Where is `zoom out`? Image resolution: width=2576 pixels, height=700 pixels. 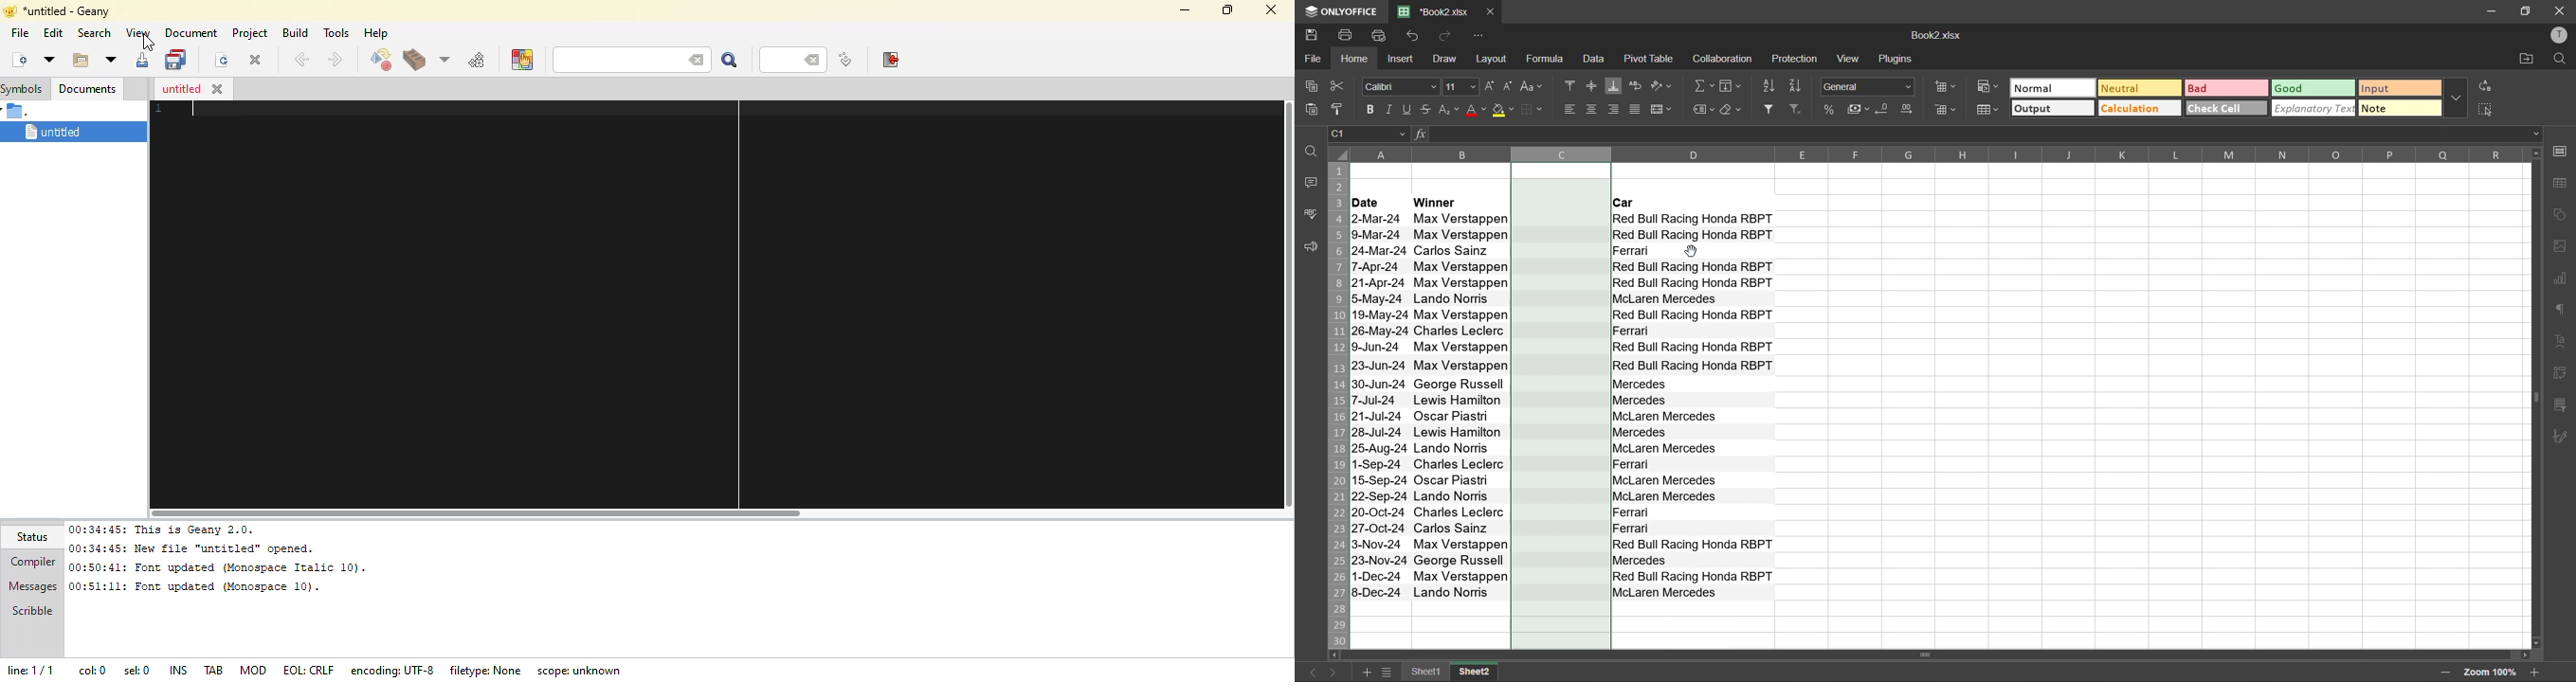
zoom out is located at coordinates (2443, 672).